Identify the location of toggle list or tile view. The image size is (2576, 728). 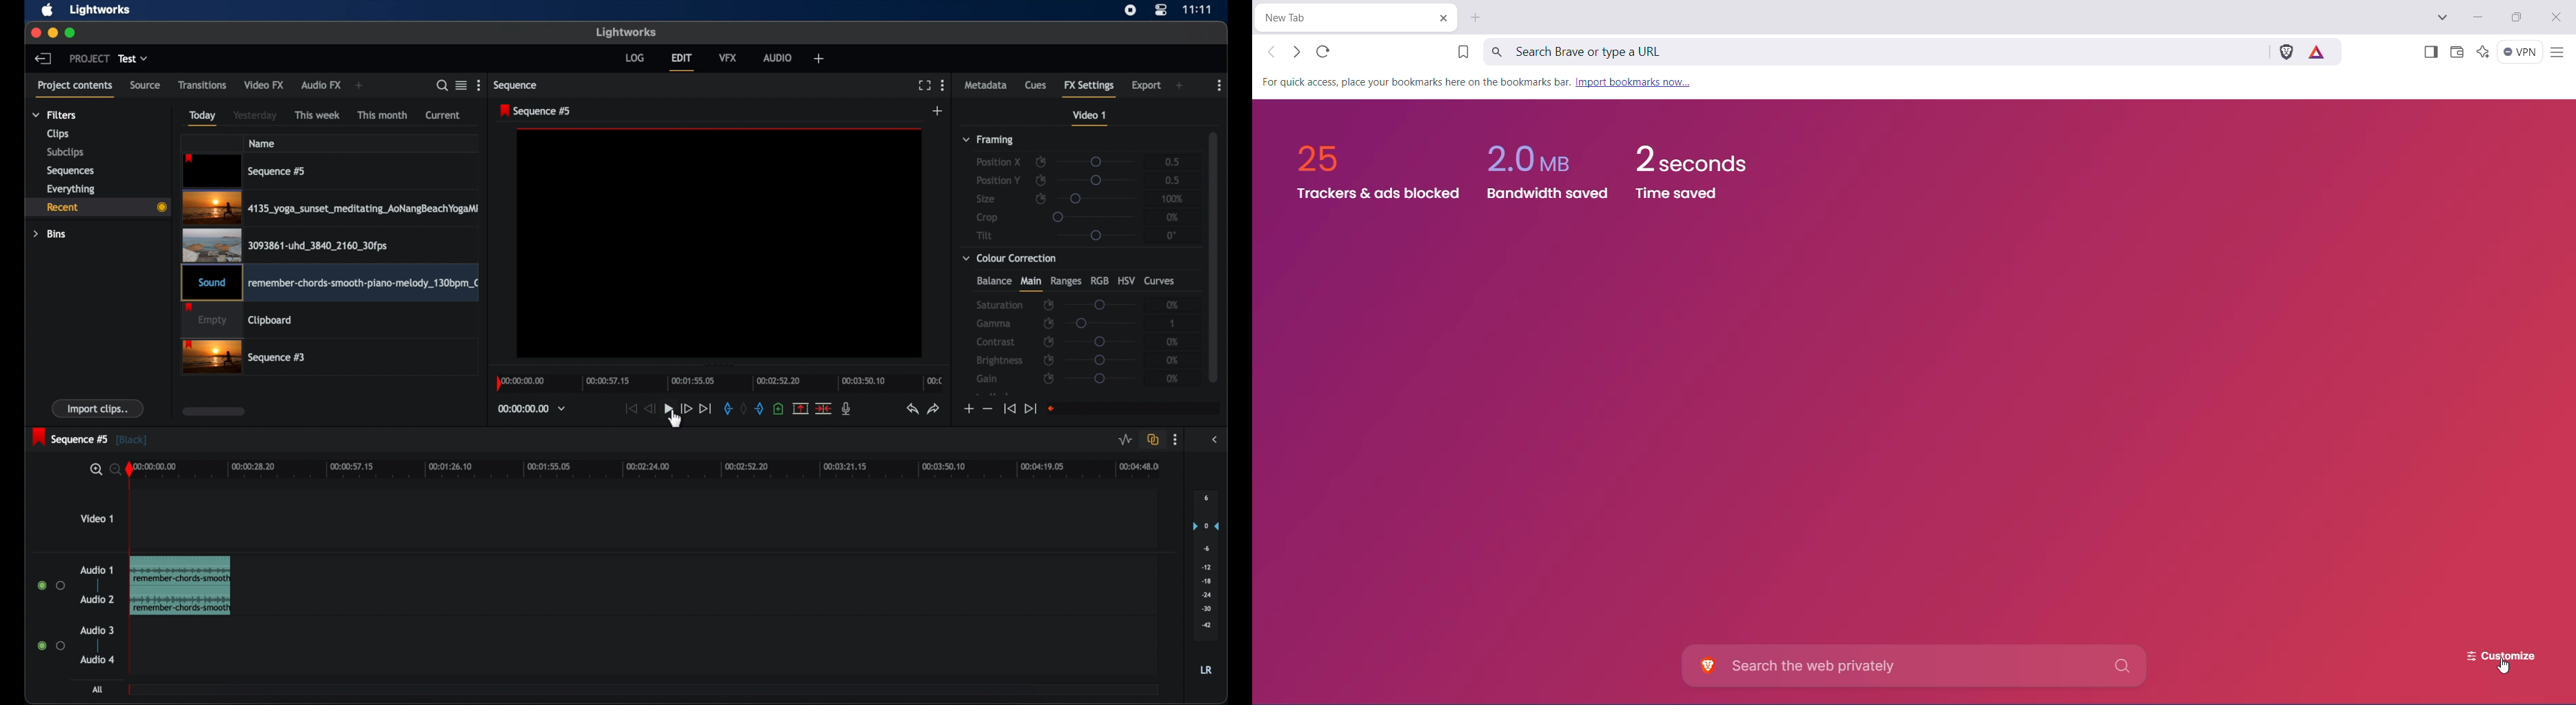
(461, 86).